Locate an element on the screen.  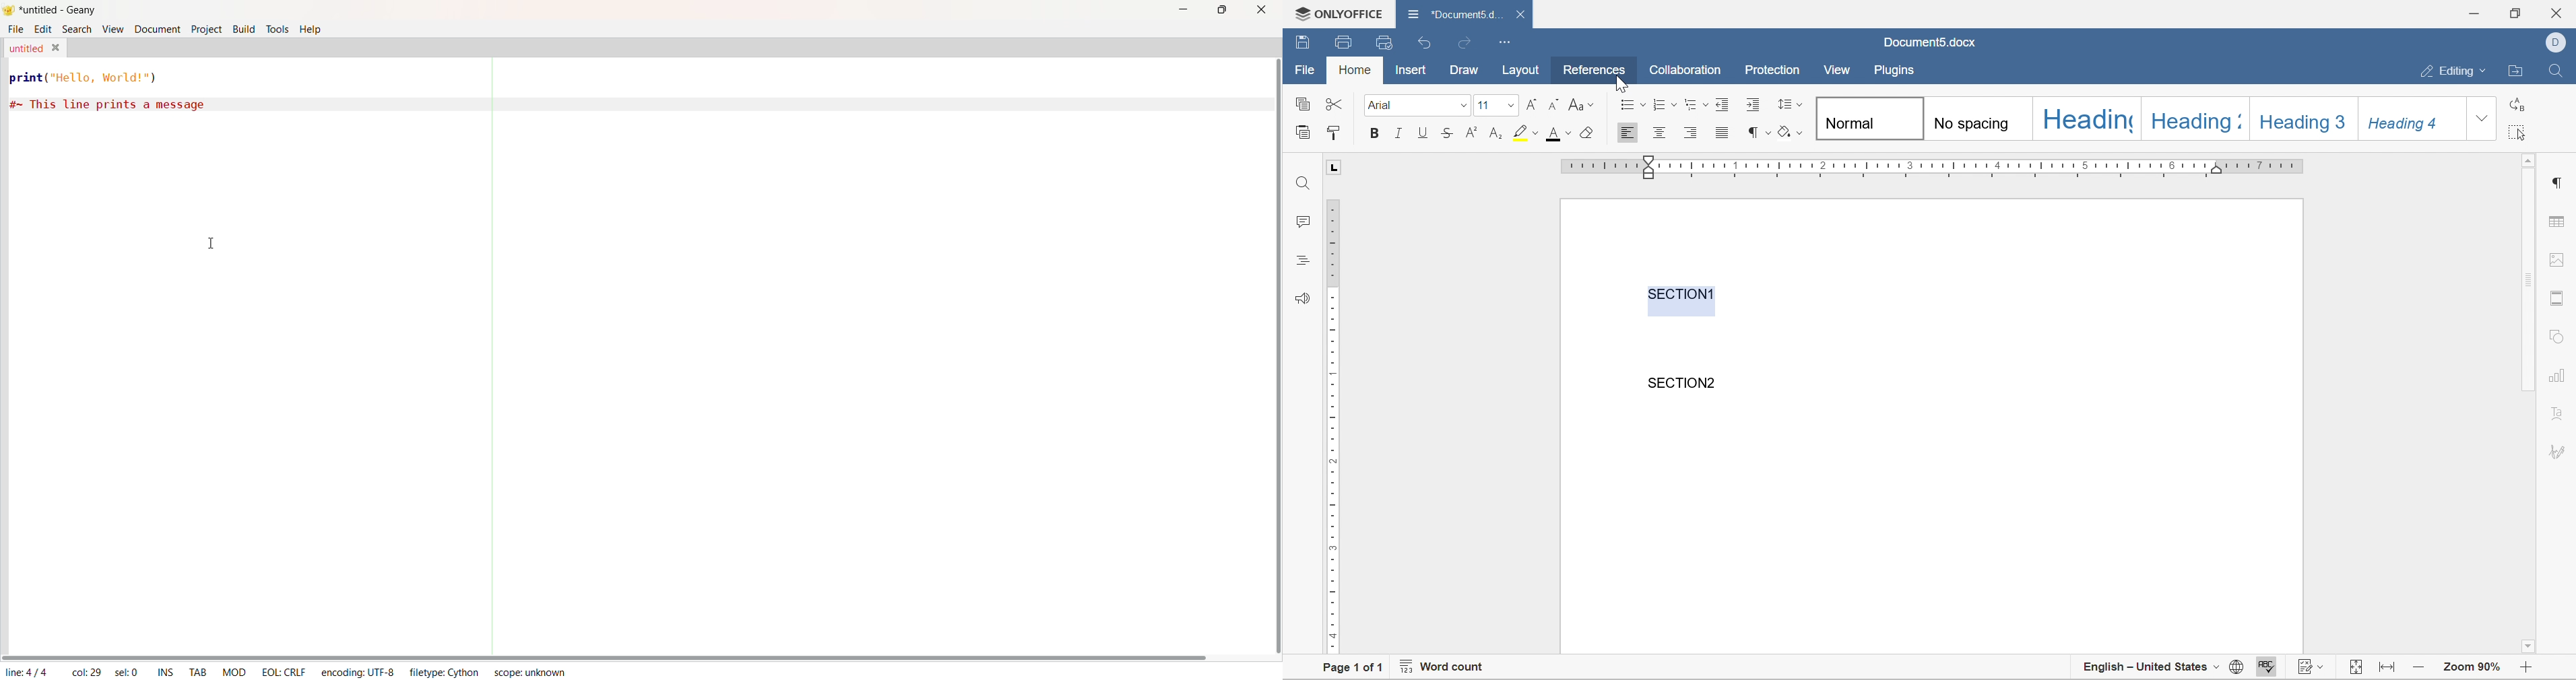
headings is located at coordinates (1301, 259).